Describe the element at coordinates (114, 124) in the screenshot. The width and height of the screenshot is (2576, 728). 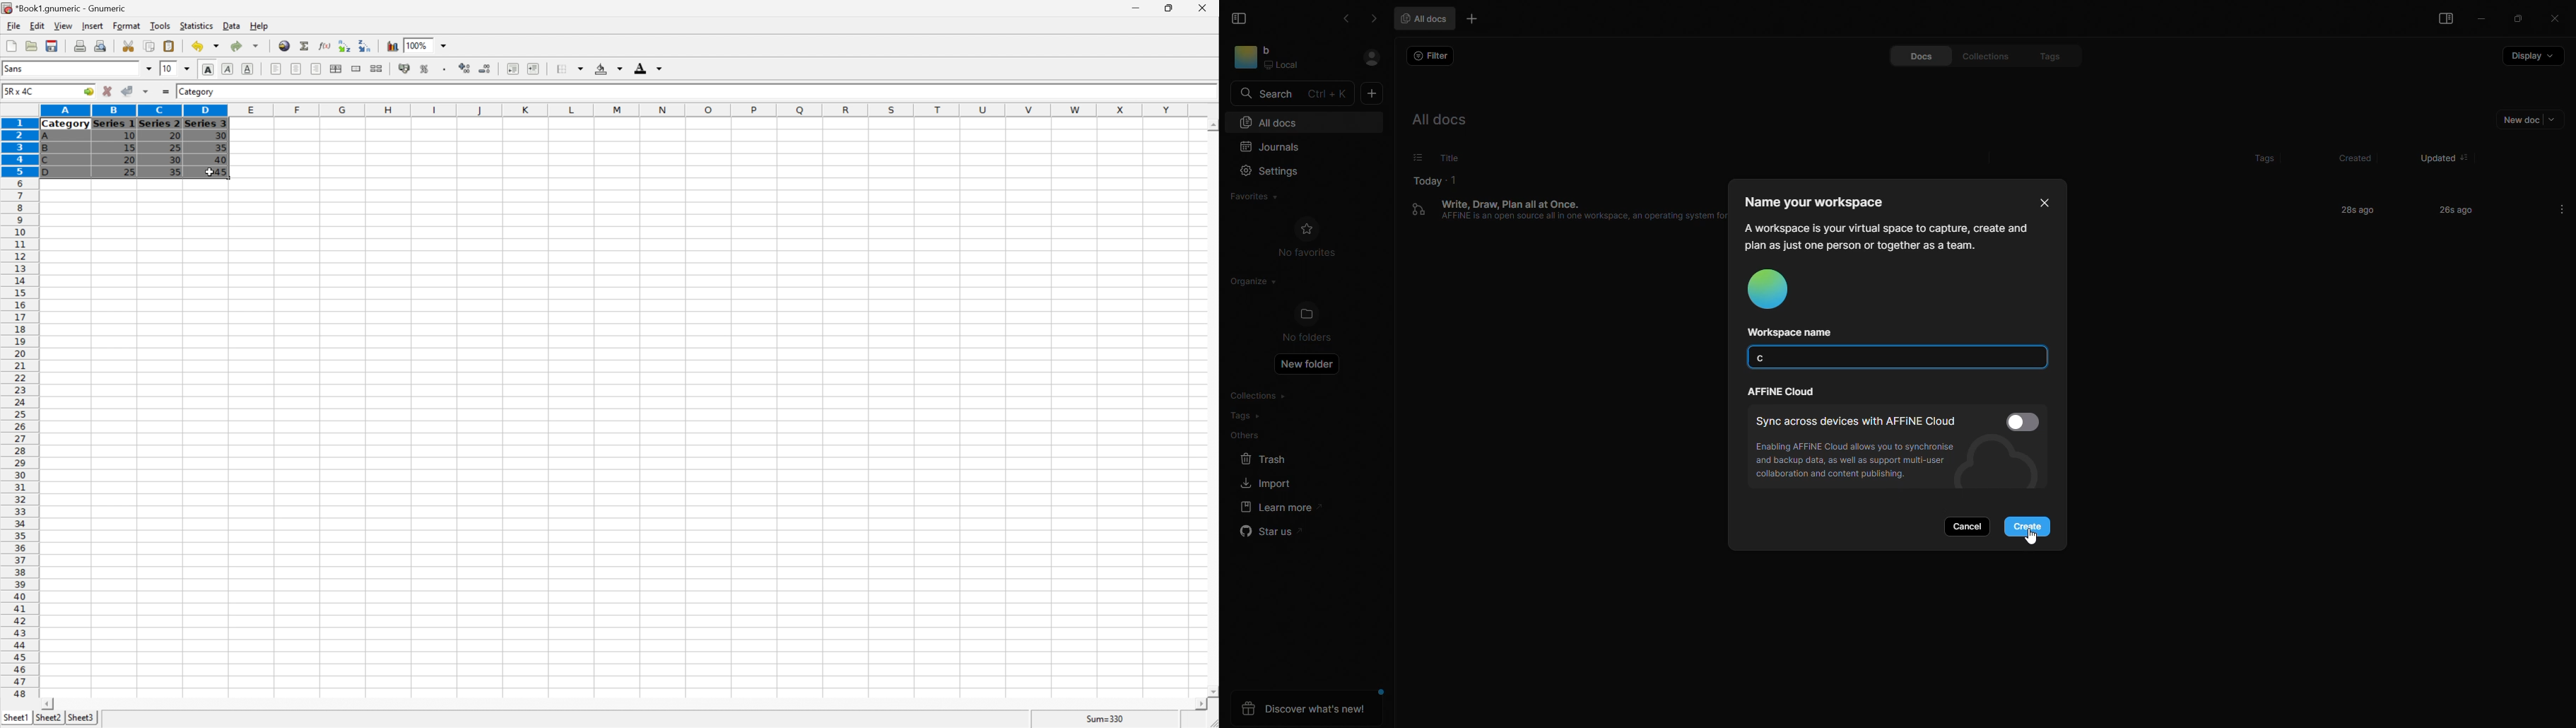
I see `Series 1` at that location.